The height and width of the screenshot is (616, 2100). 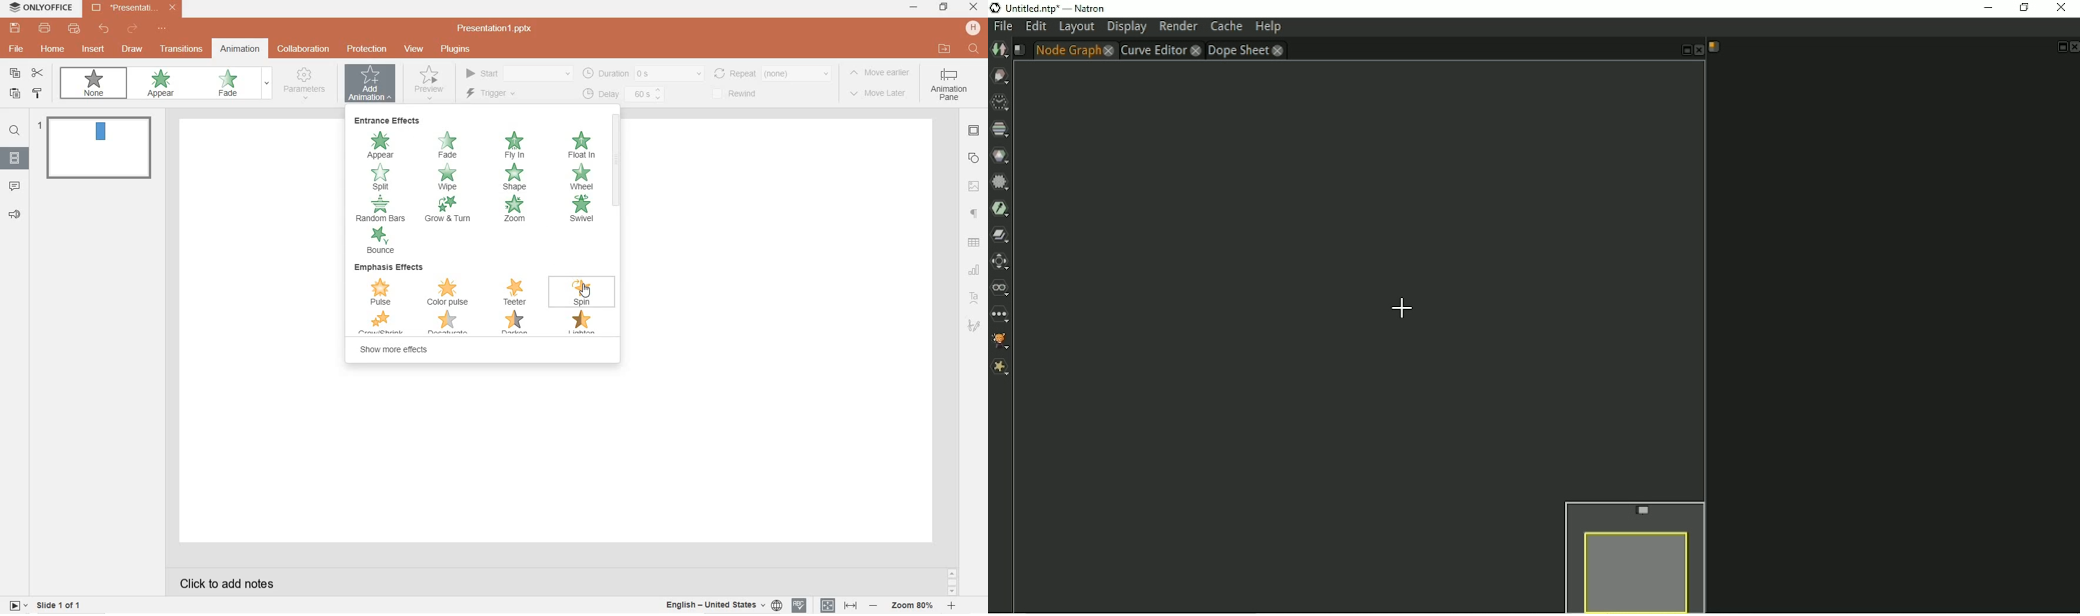 What do you see at coordinates (483, 325) in the screenshot?
I see `other emphasis effects` at bounding box center [483, 325].